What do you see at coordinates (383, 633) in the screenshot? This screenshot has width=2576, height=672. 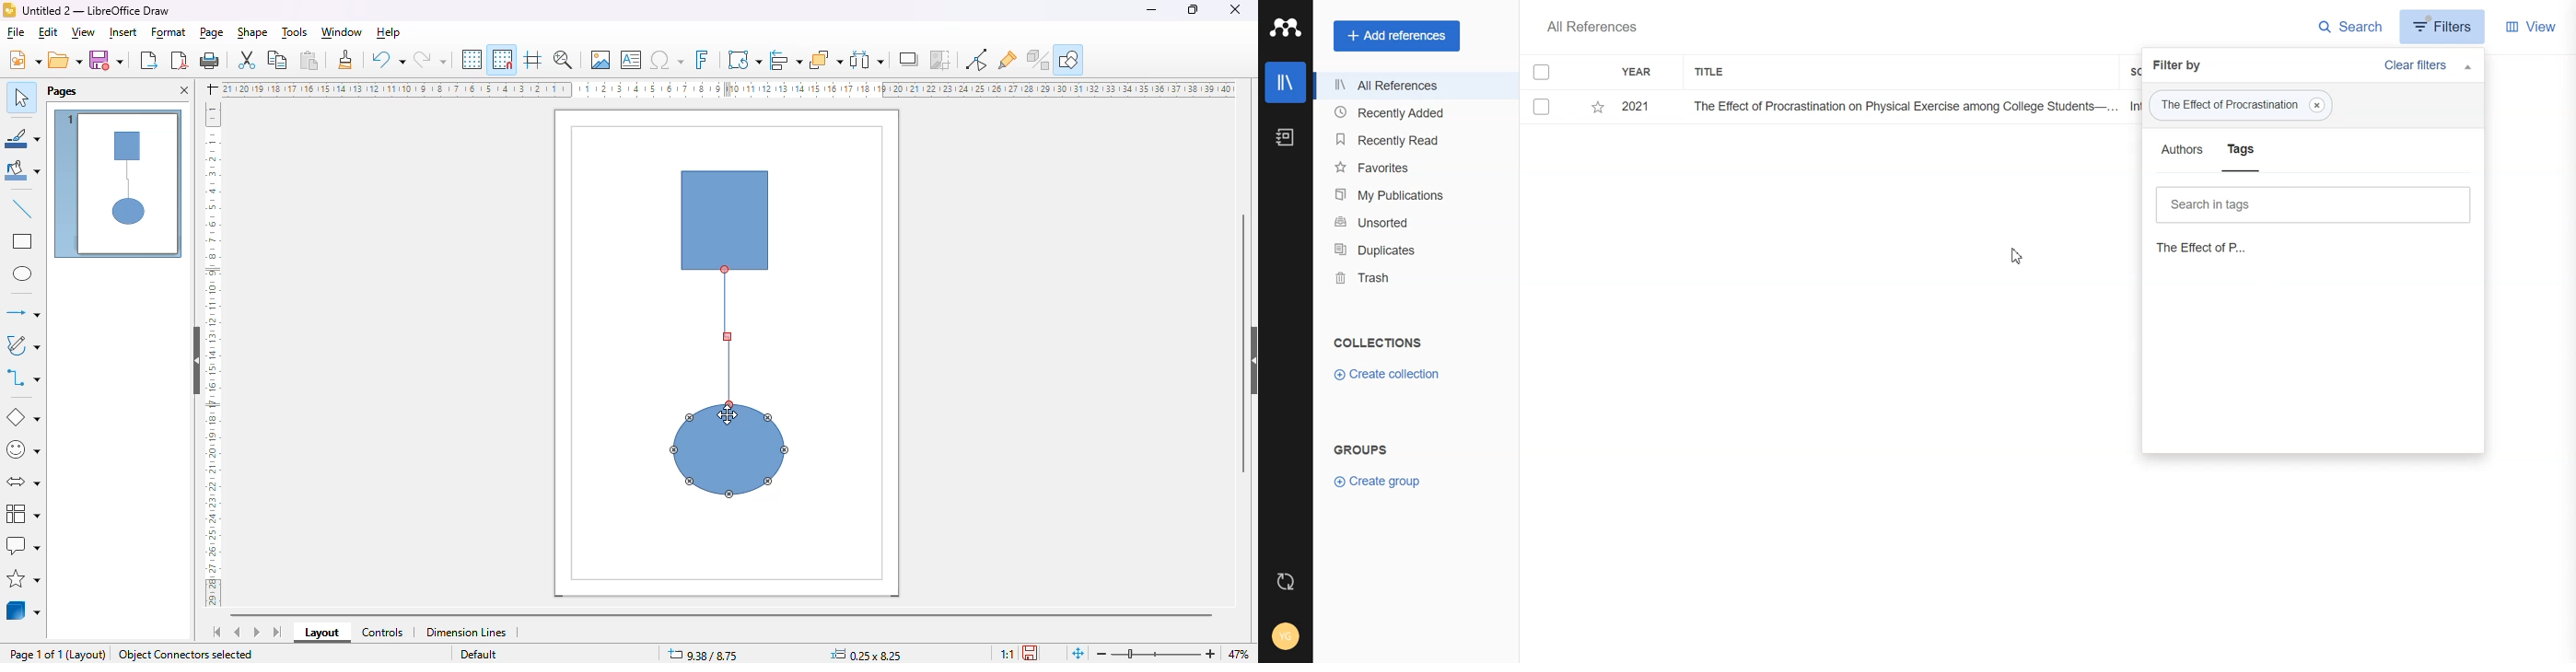 I see `controls` at bounding box center [383, 633].